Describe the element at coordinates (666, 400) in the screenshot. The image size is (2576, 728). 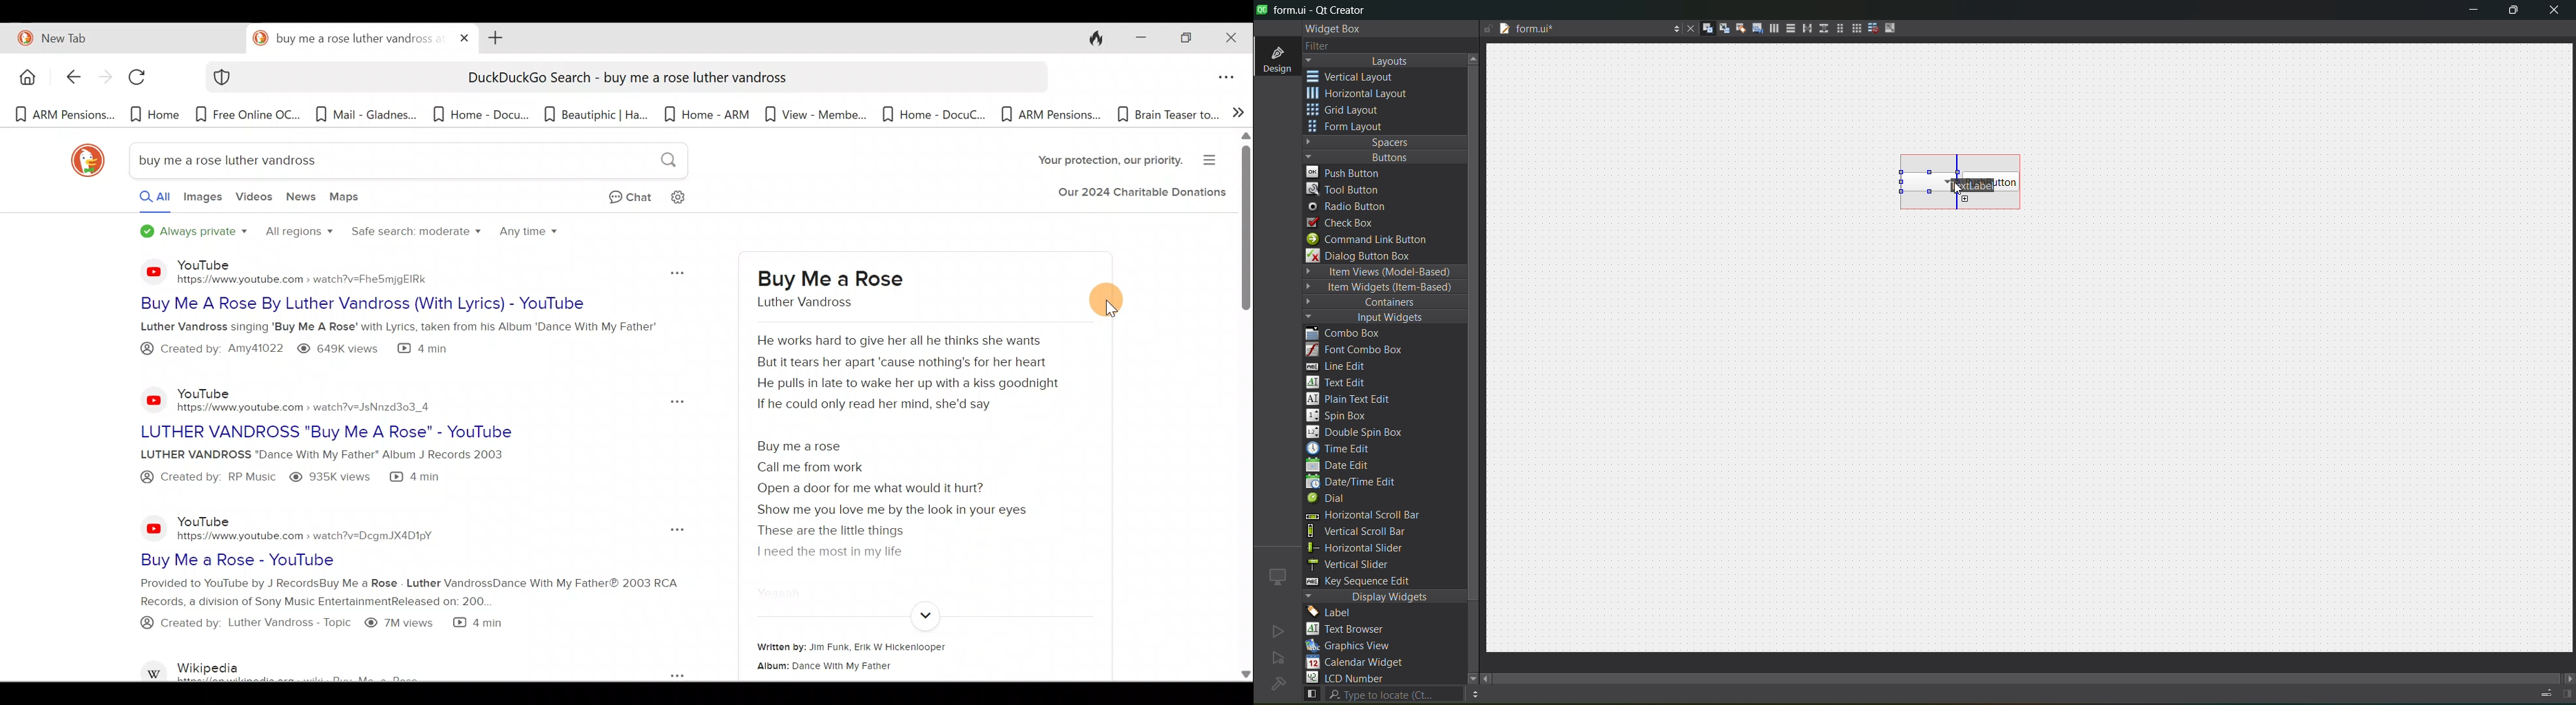
I see `Pop out` at that location.